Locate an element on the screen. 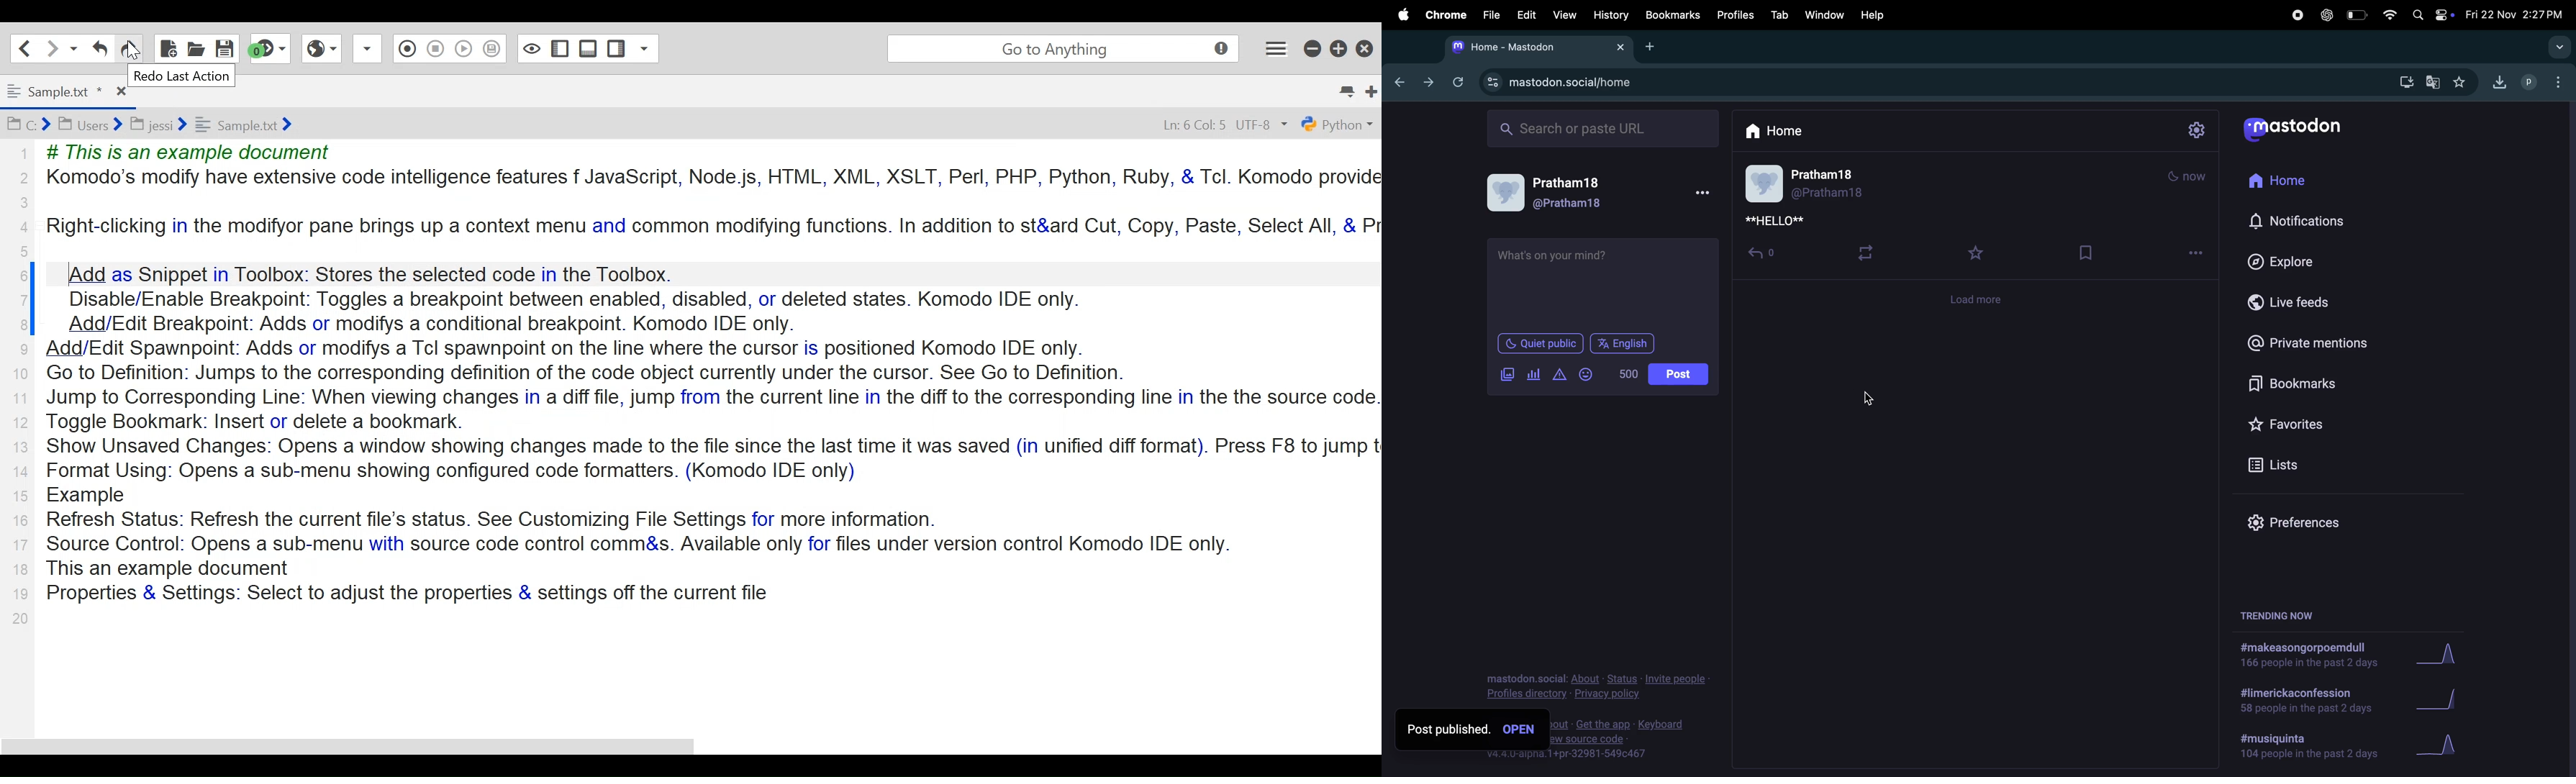 This screenshot has height=784, width=2576. cursor is located at coordinates (1874, 399).